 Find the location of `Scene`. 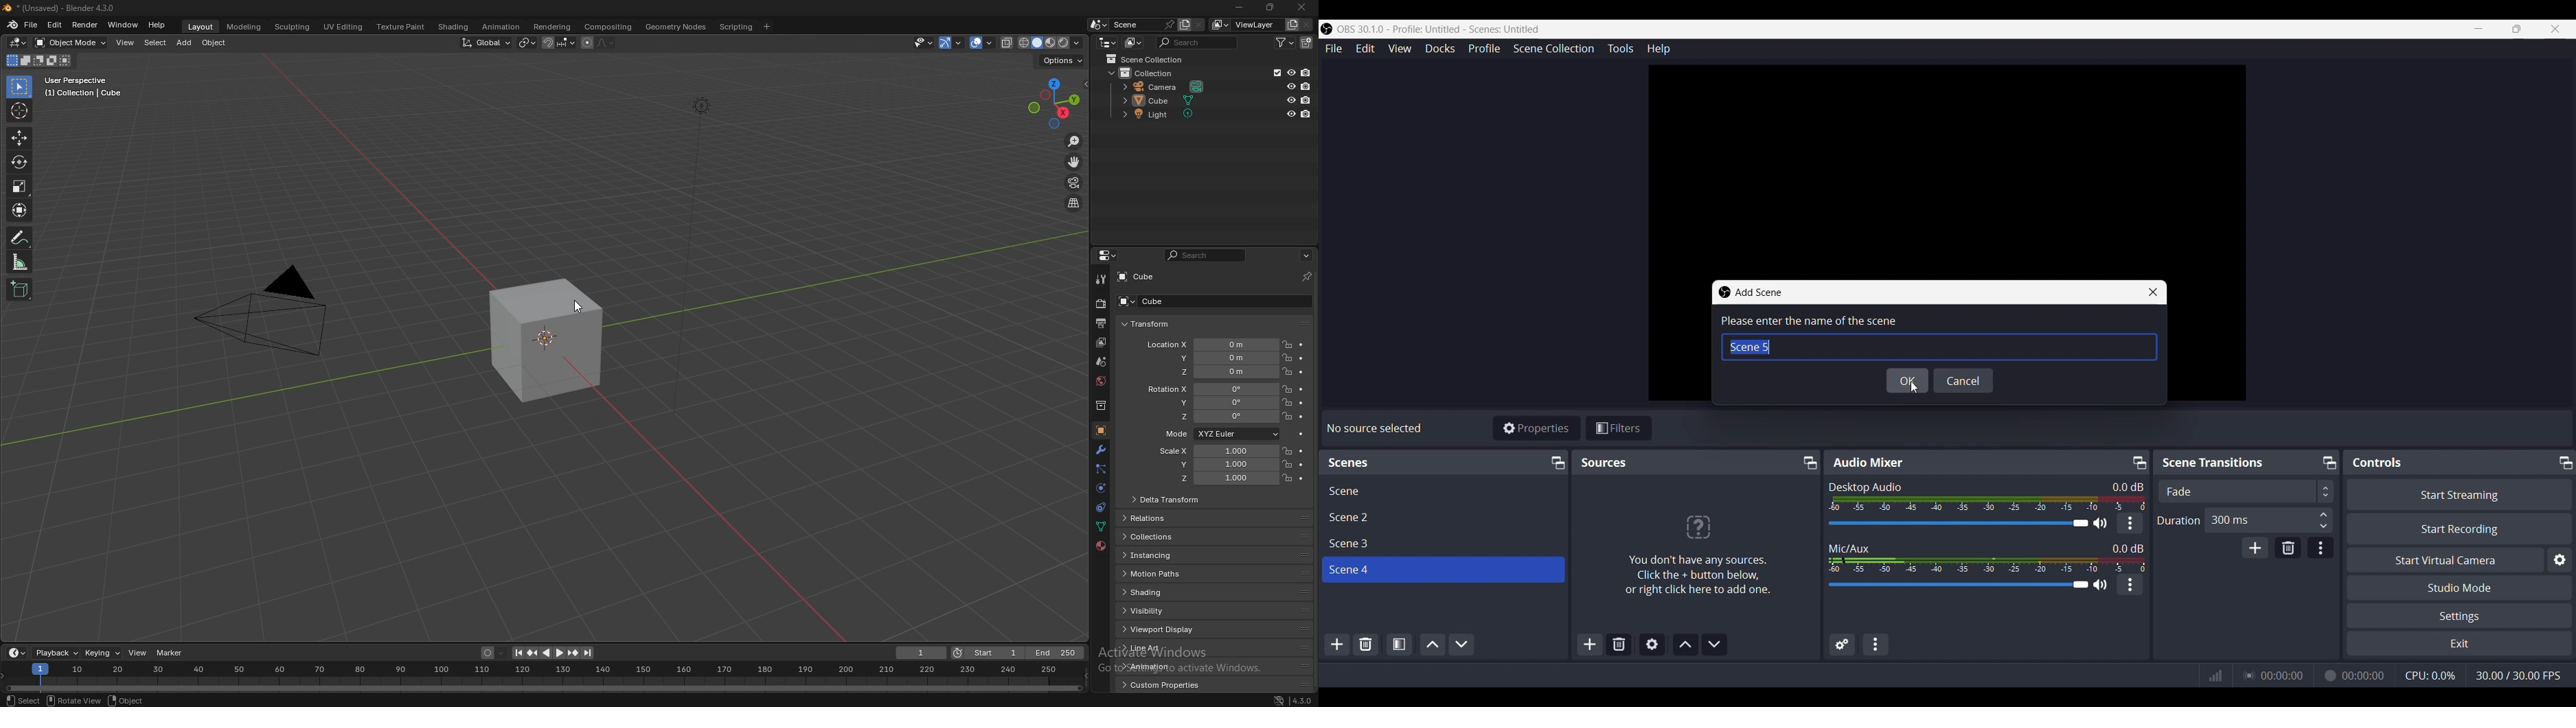

Scene is located at coordinates (1750, 347).